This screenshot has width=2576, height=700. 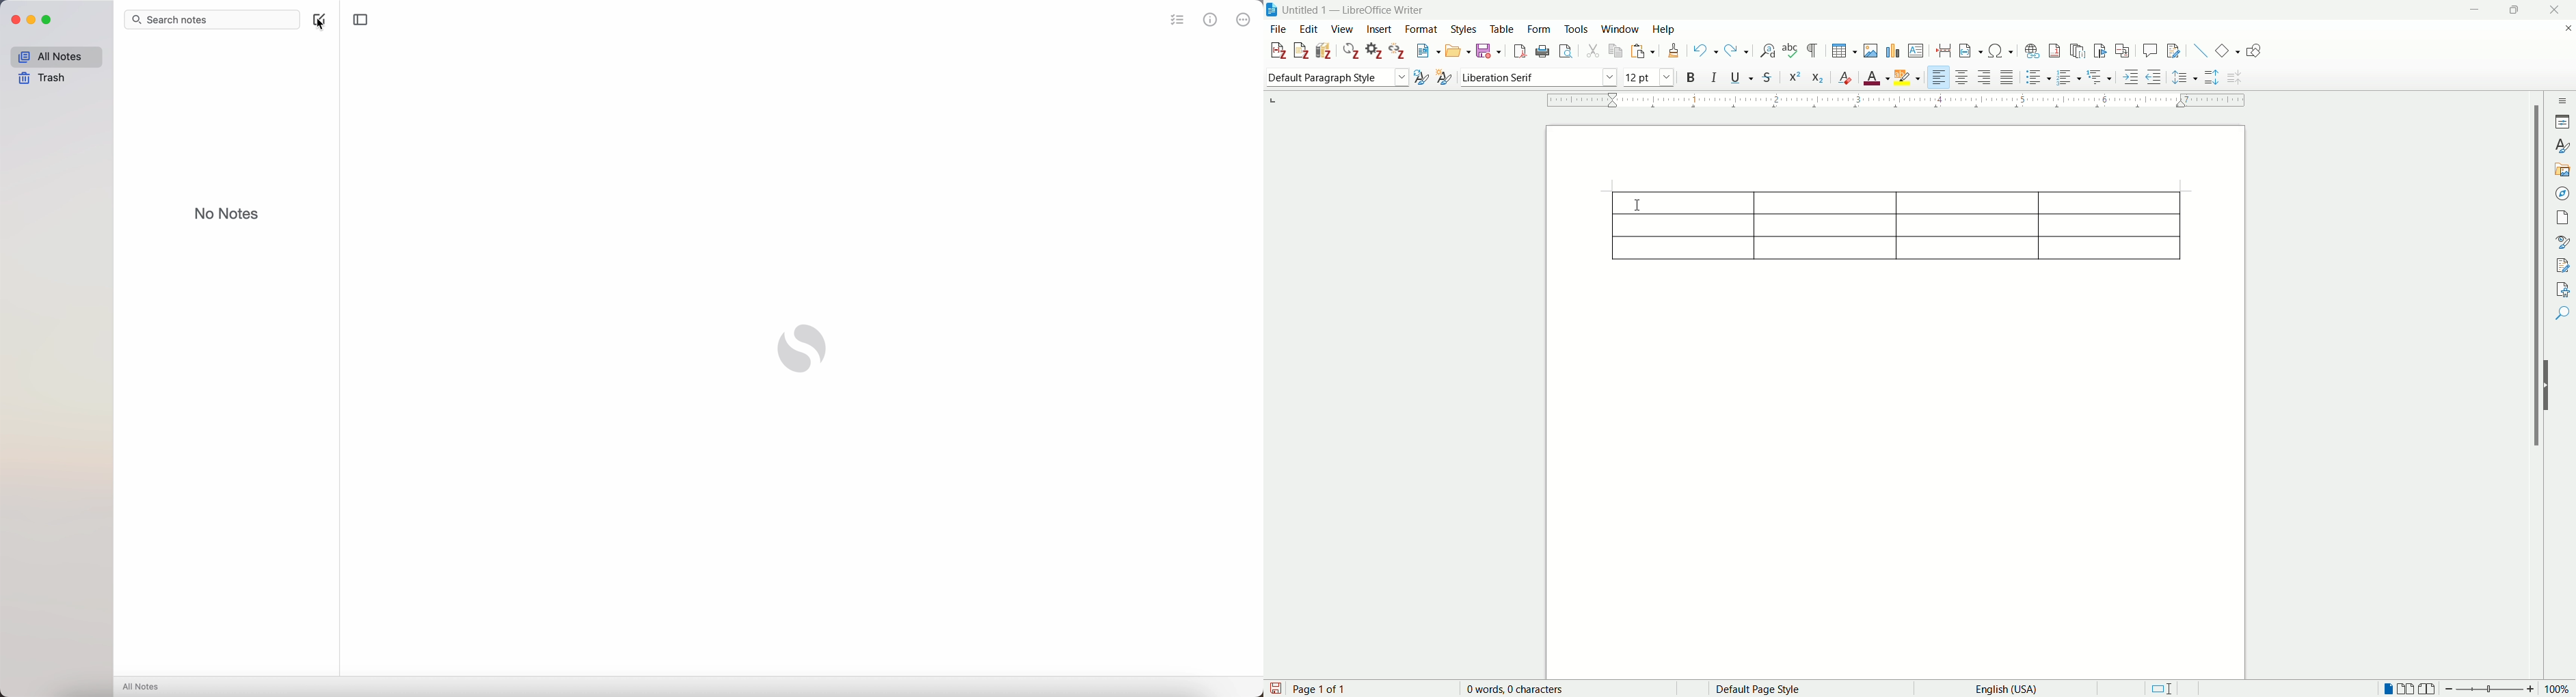 I want to click on style, so click(x=2565, y=144).